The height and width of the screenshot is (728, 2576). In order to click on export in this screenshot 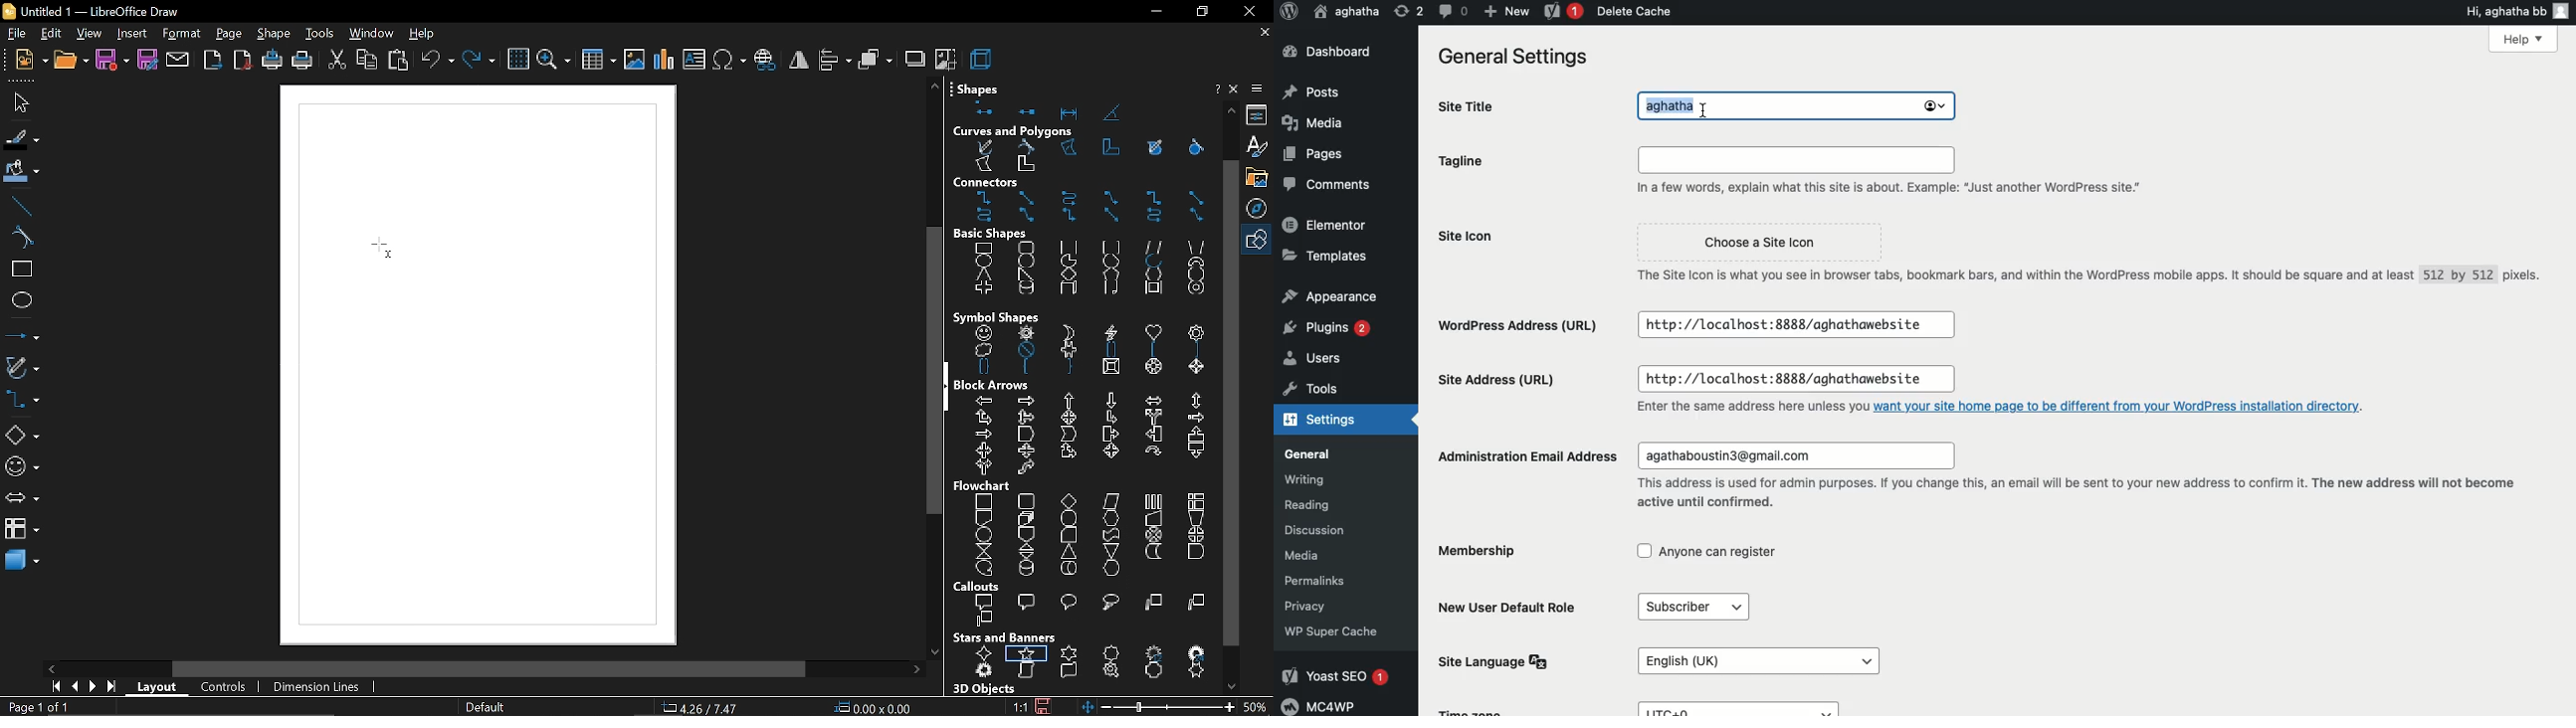, I will do `click(211, 62)`.